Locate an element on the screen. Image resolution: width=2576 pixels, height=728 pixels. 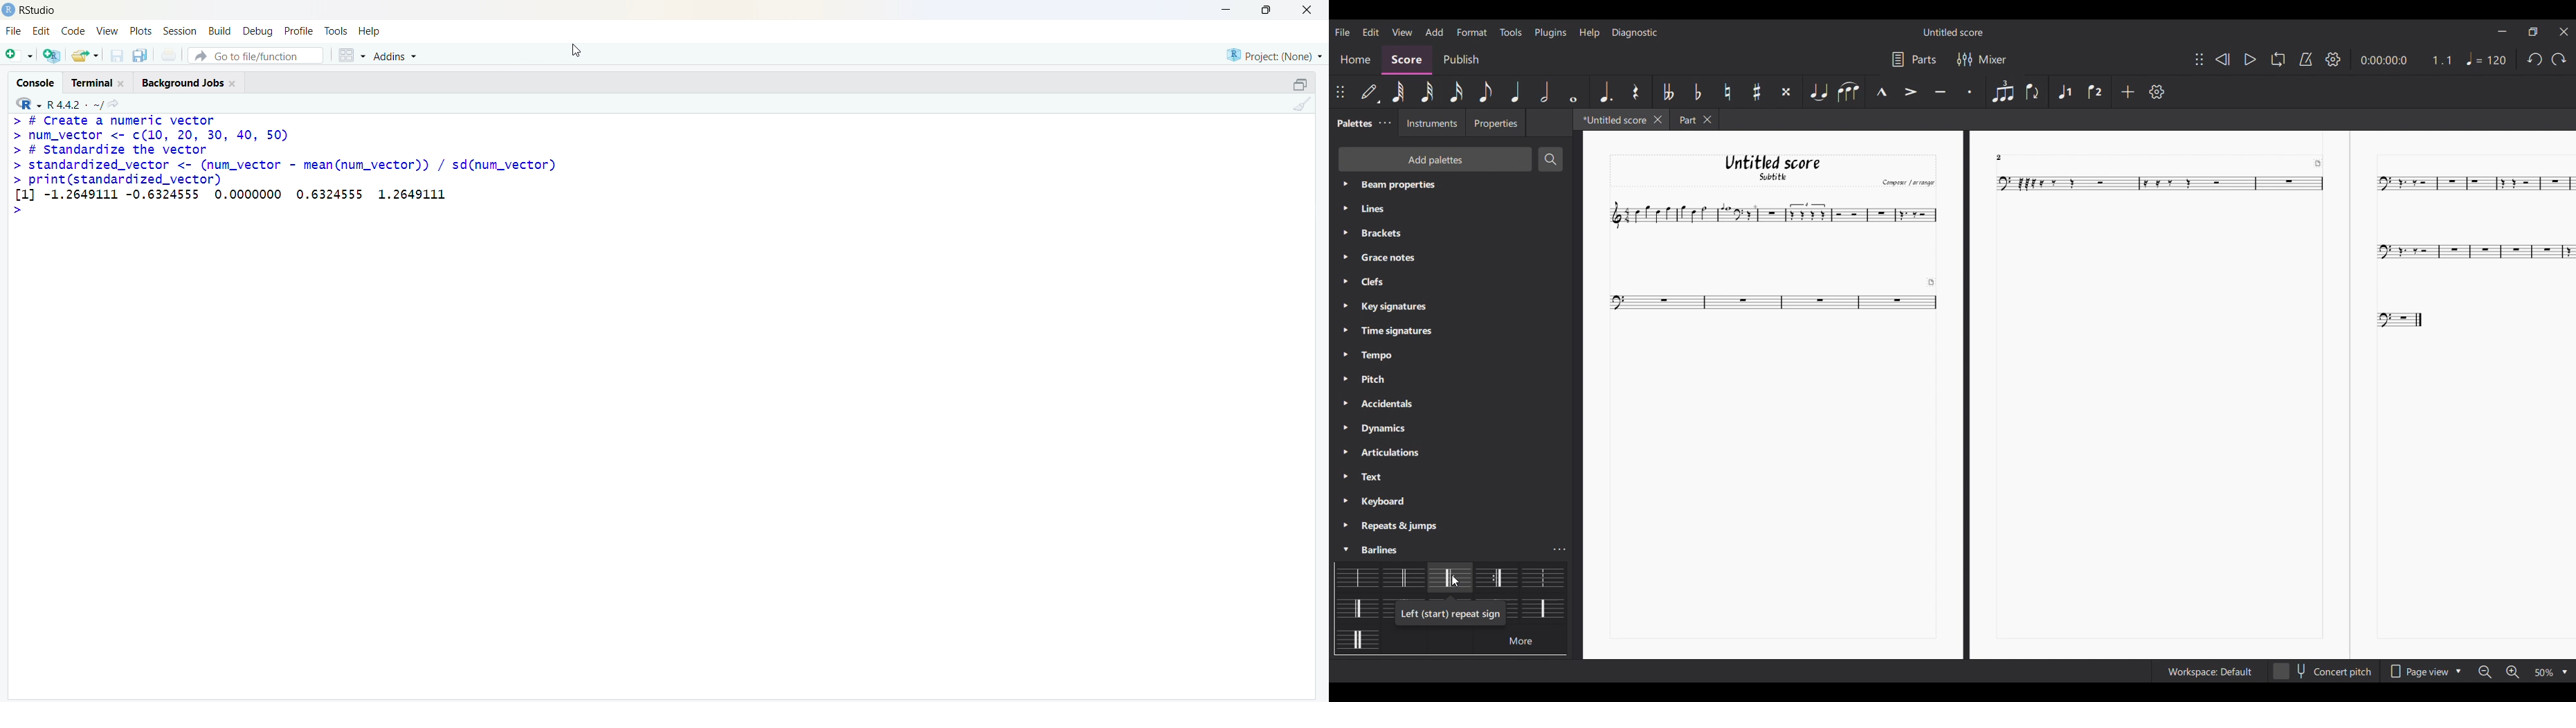
Tie is located at coordinates (1819, 92).